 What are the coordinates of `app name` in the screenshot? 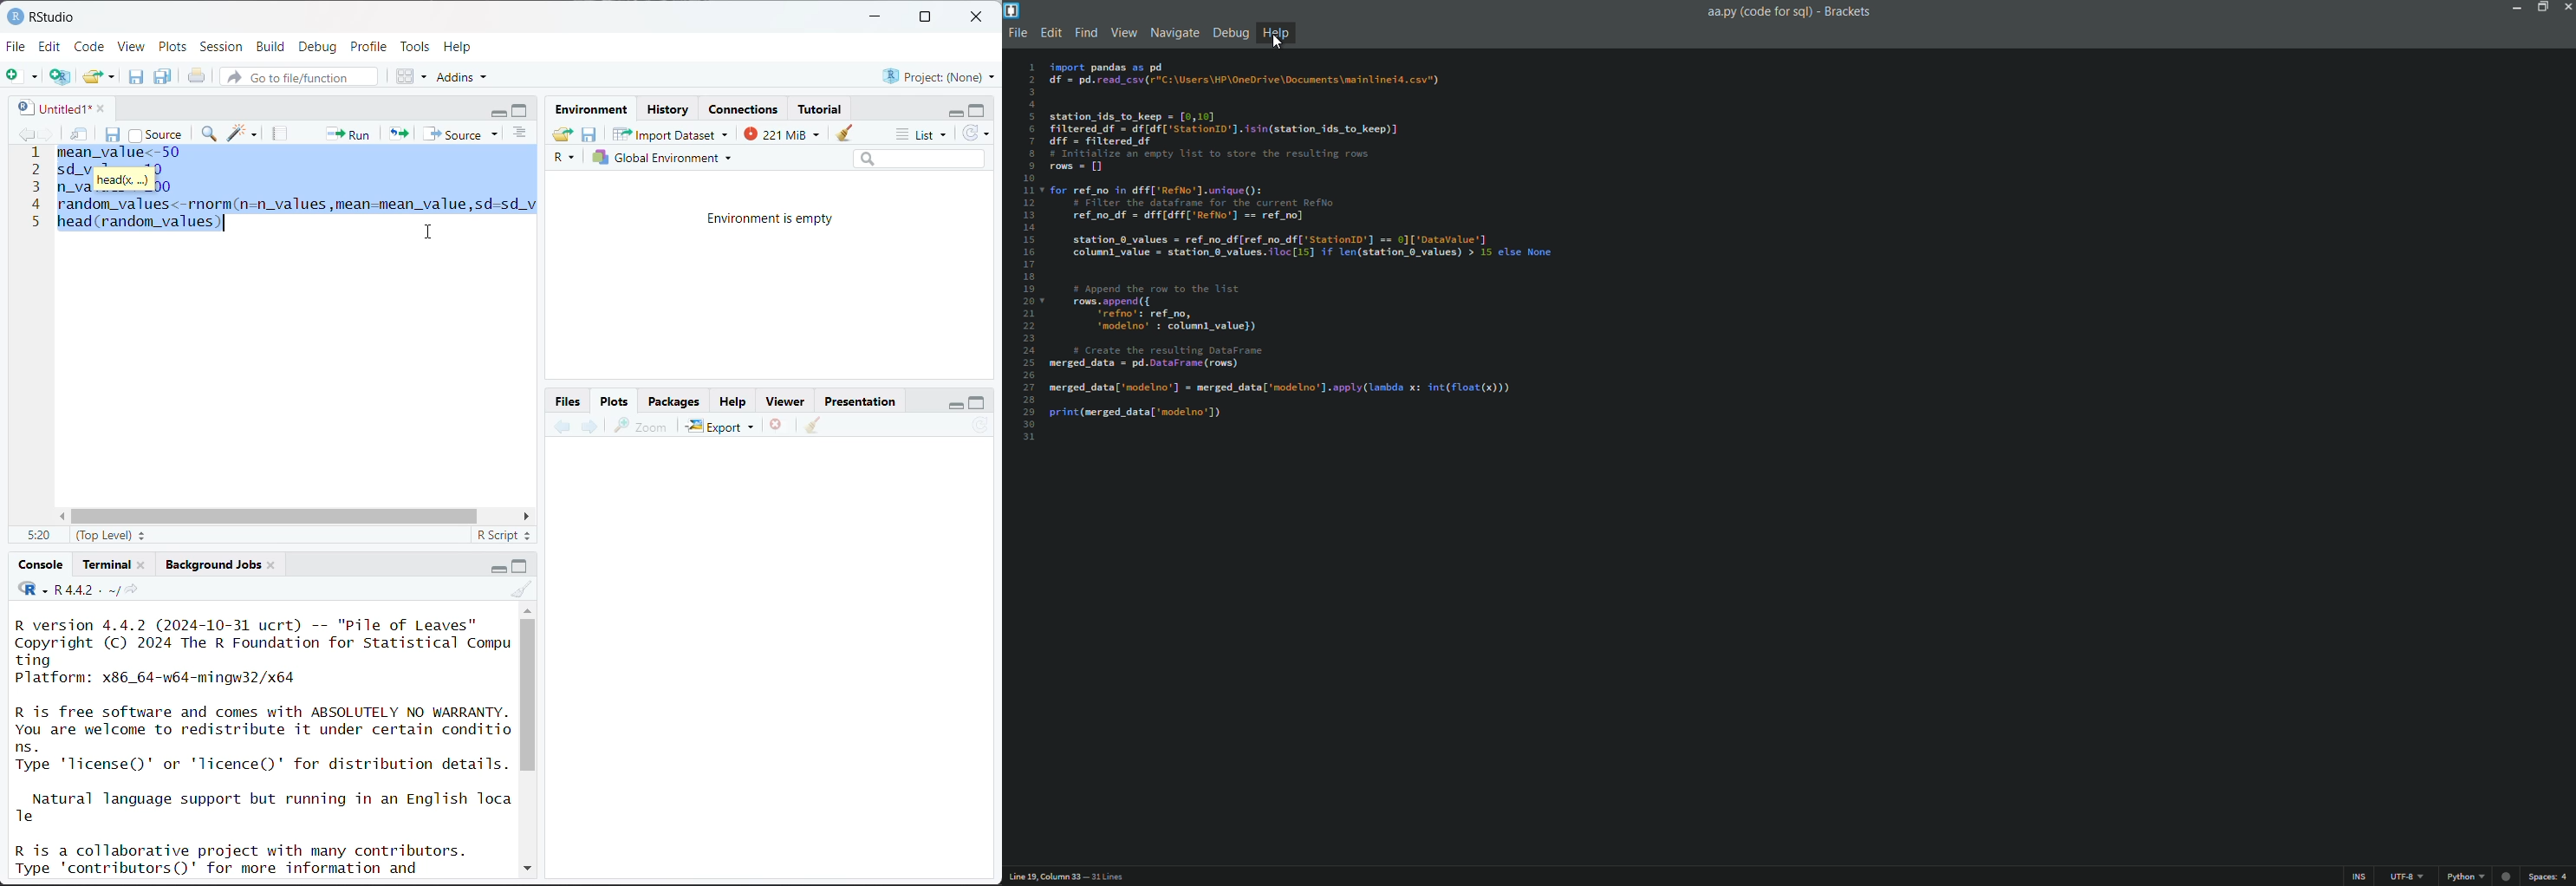 It's located at (1849, 11).